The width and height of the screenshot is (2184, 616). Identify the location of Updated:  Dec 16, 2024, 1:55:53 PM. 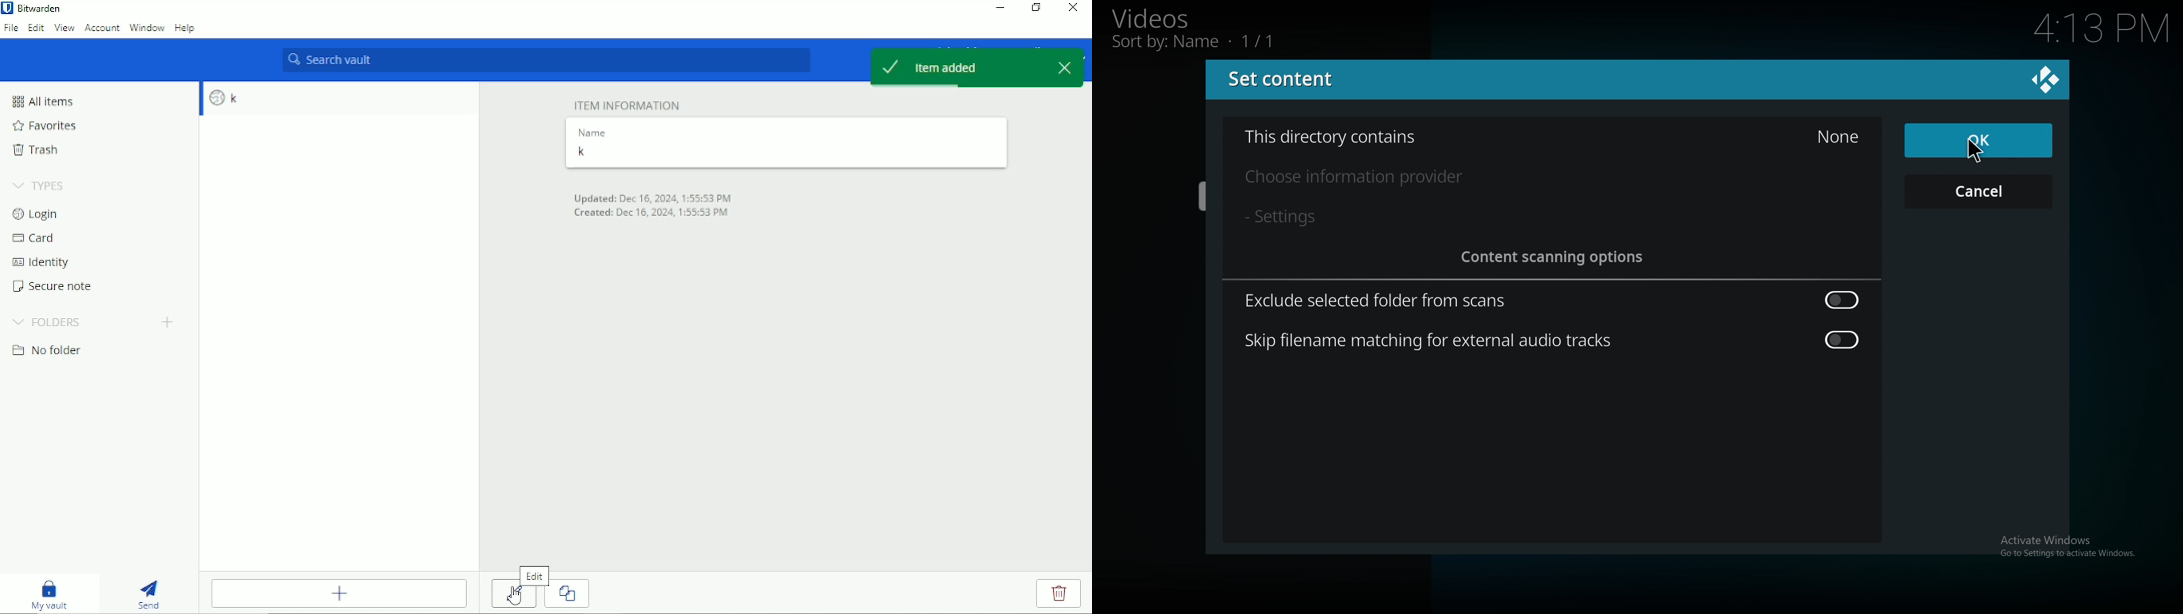
(655, 197).